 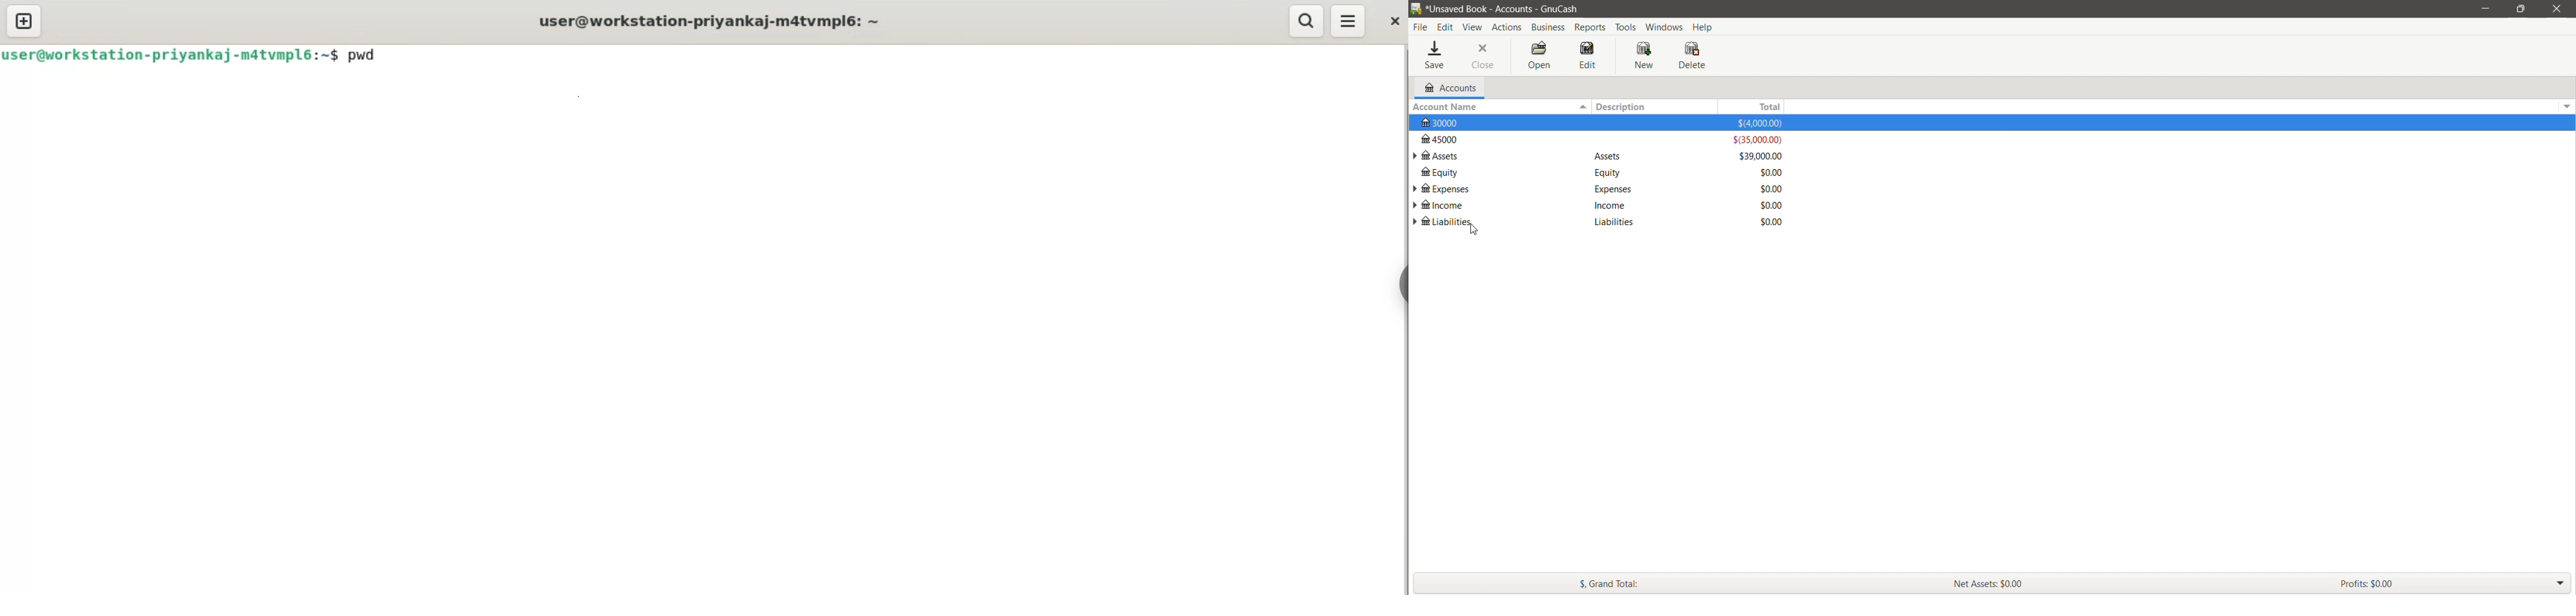 I want to click on Close, so click(x=2555, y=9).